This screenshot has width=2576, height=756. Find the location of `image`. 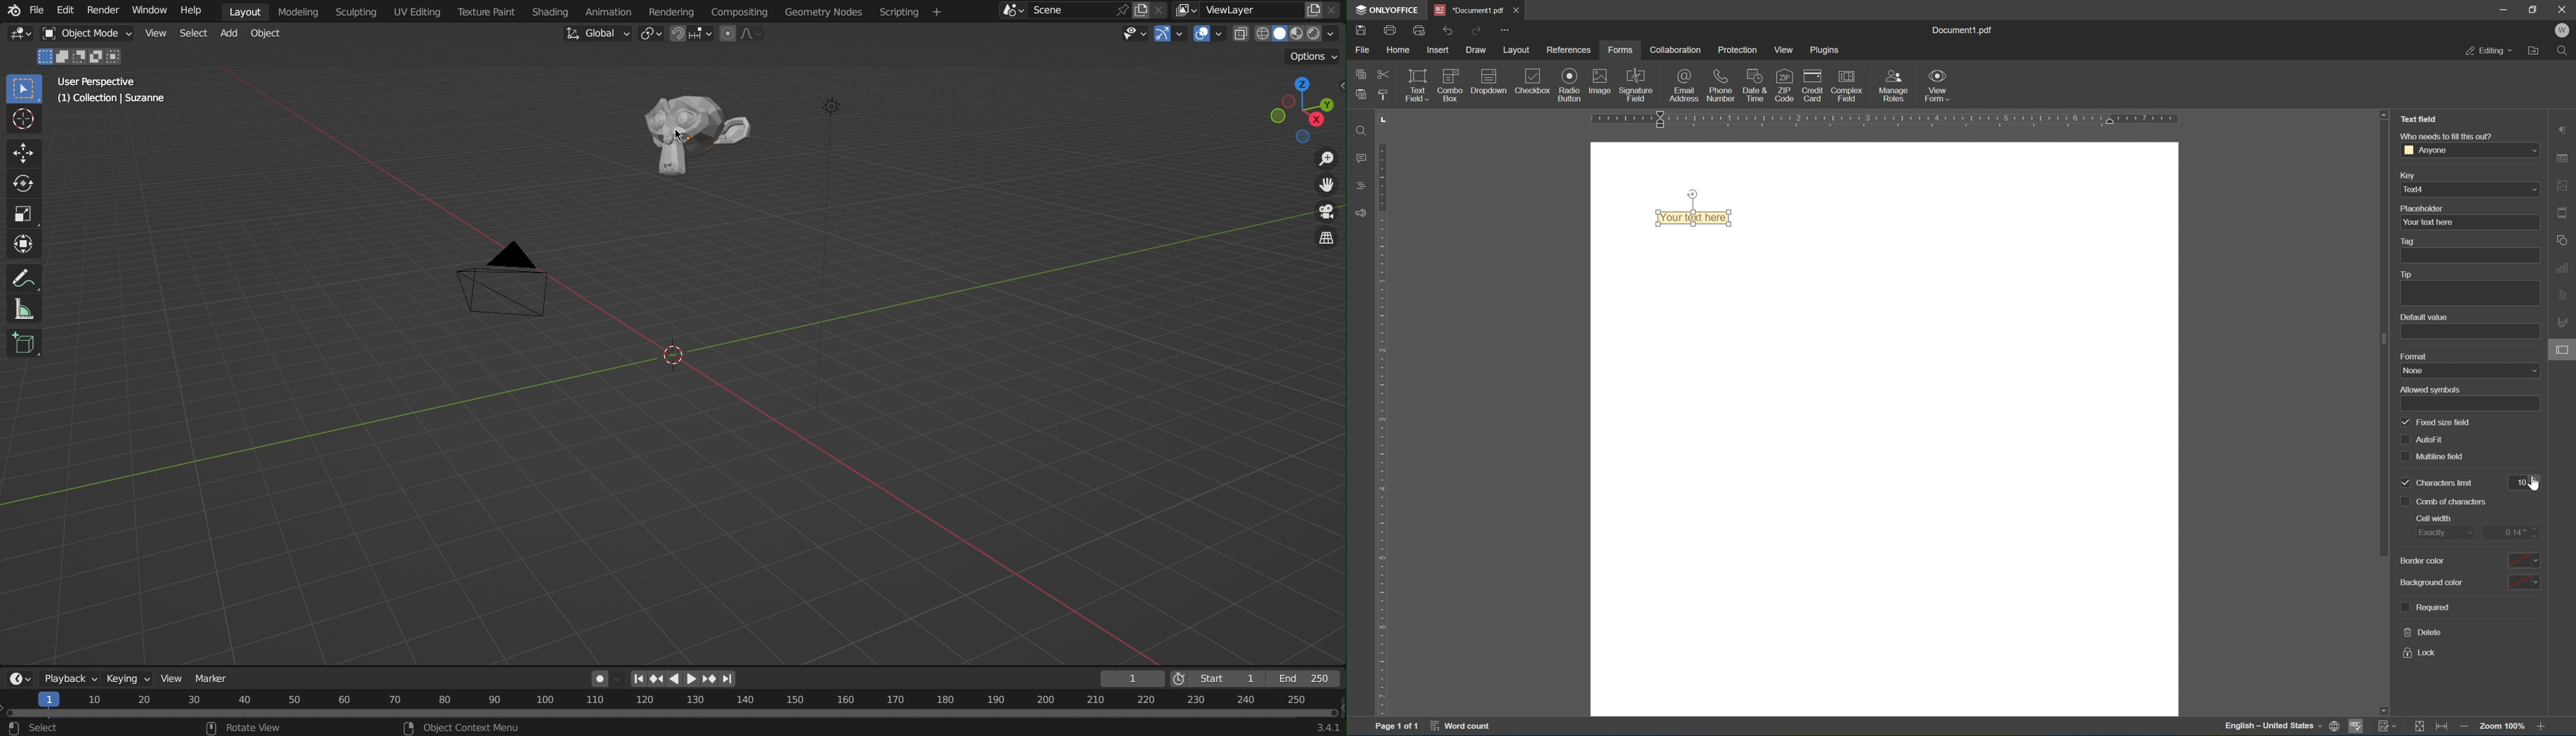

image is located at coordinates (1599, 84).